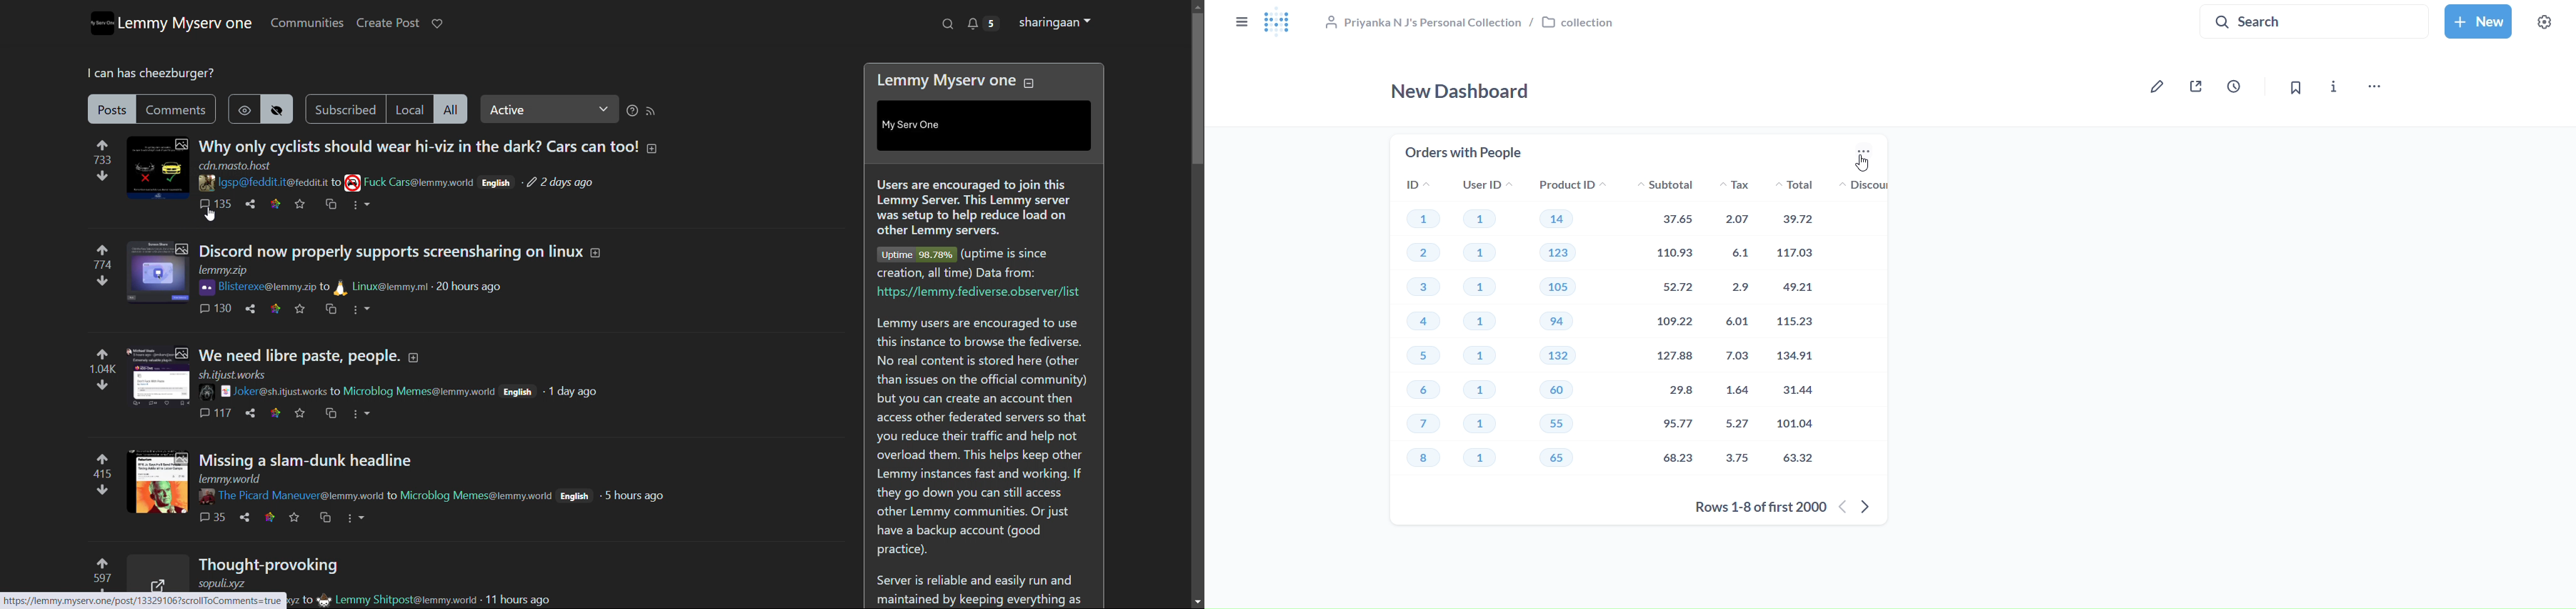  I want to click on expand, so click(597, 253).